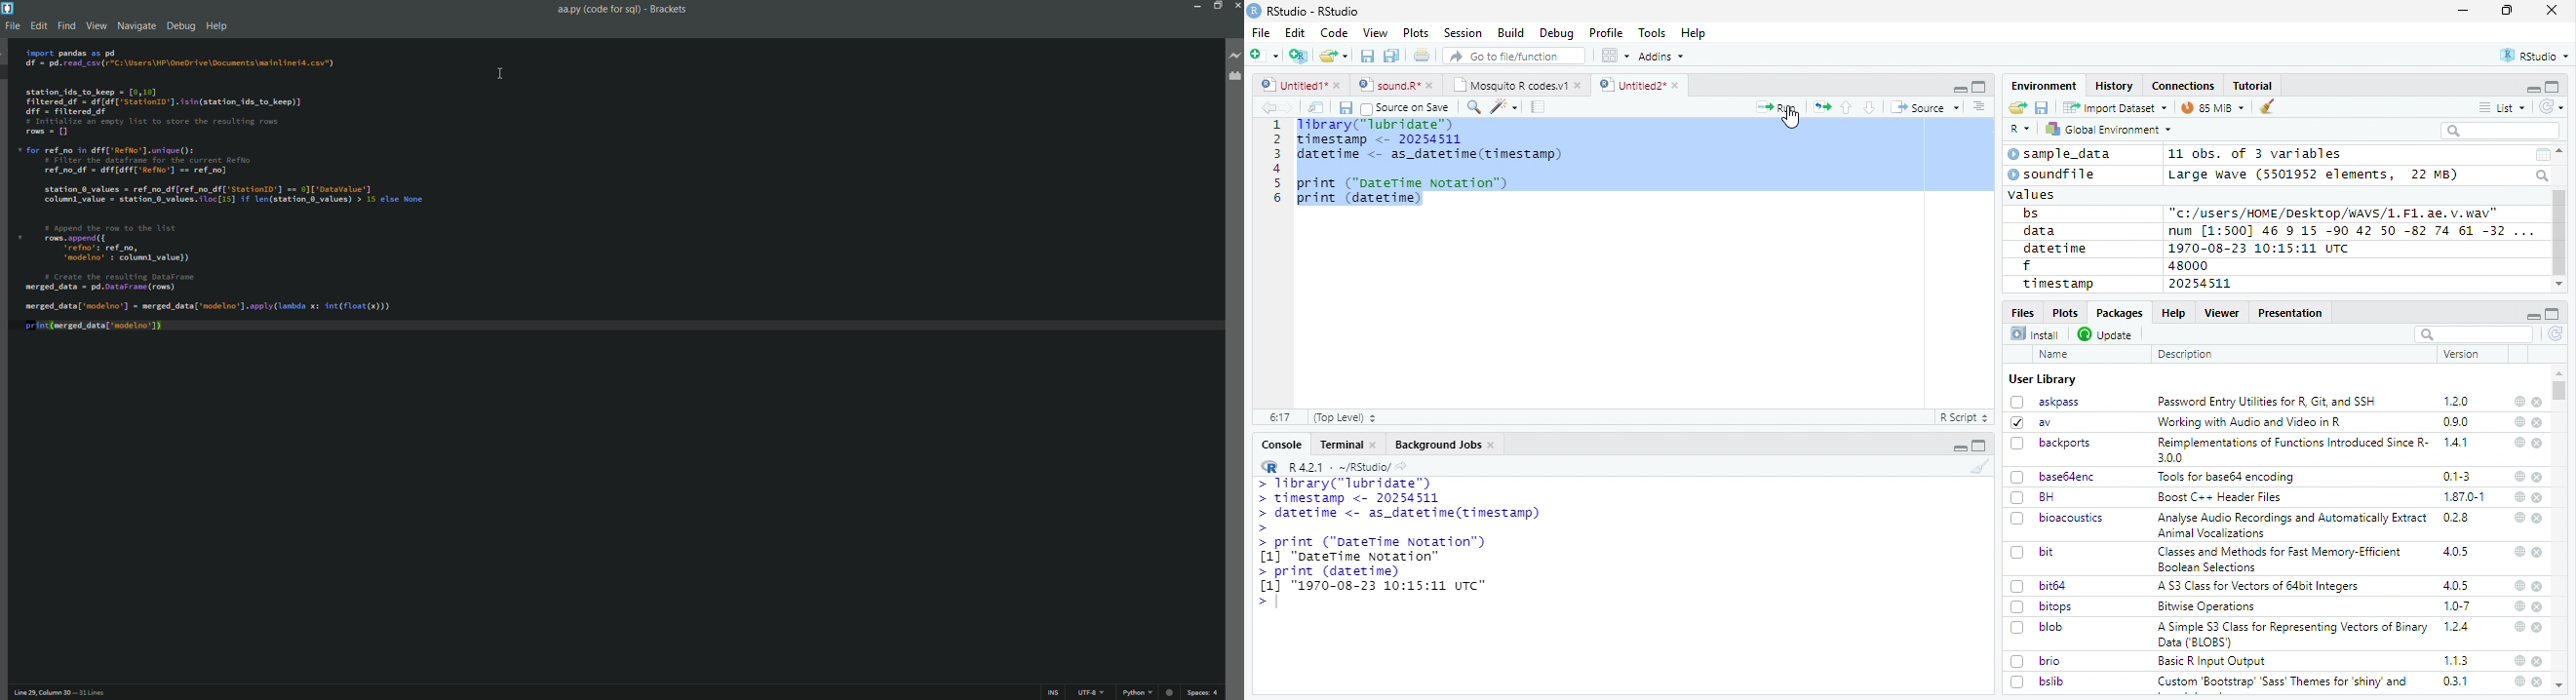 The height and width of the screenshot is (700, 2576). I want to click on Environment, so click(2045, 85).